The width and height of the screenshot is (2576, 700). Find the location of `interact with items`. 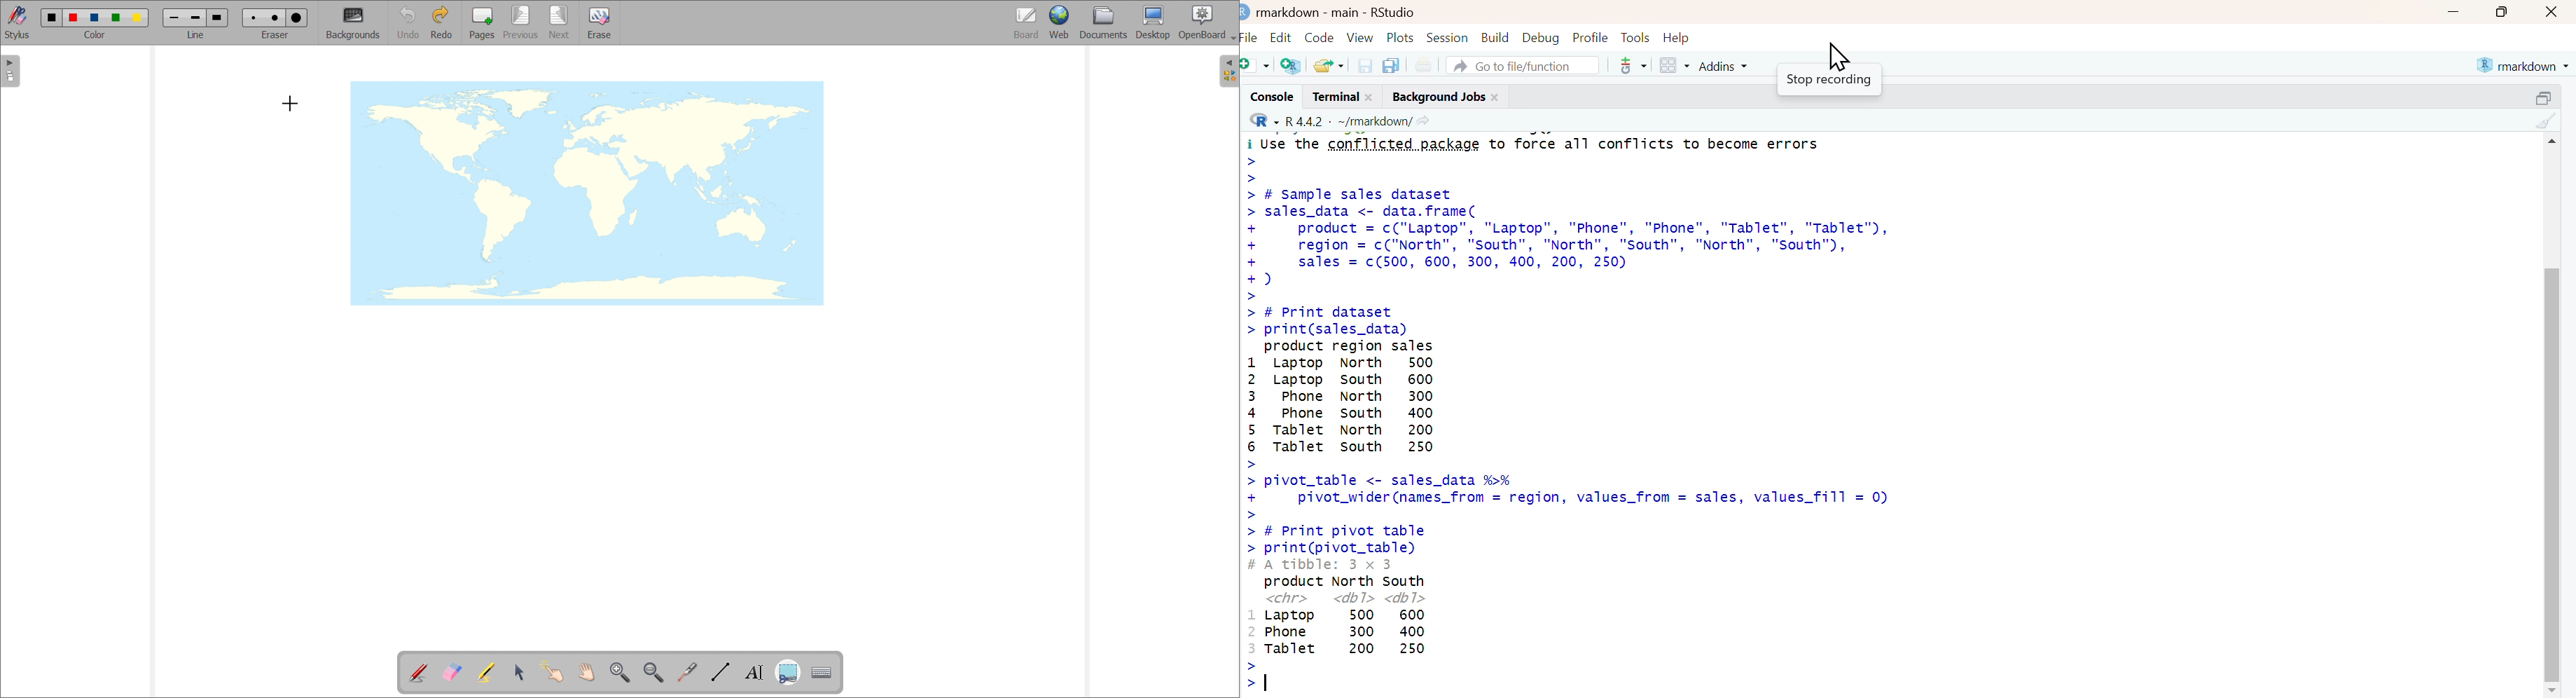

interact with items is located at coordinates (553, 671).